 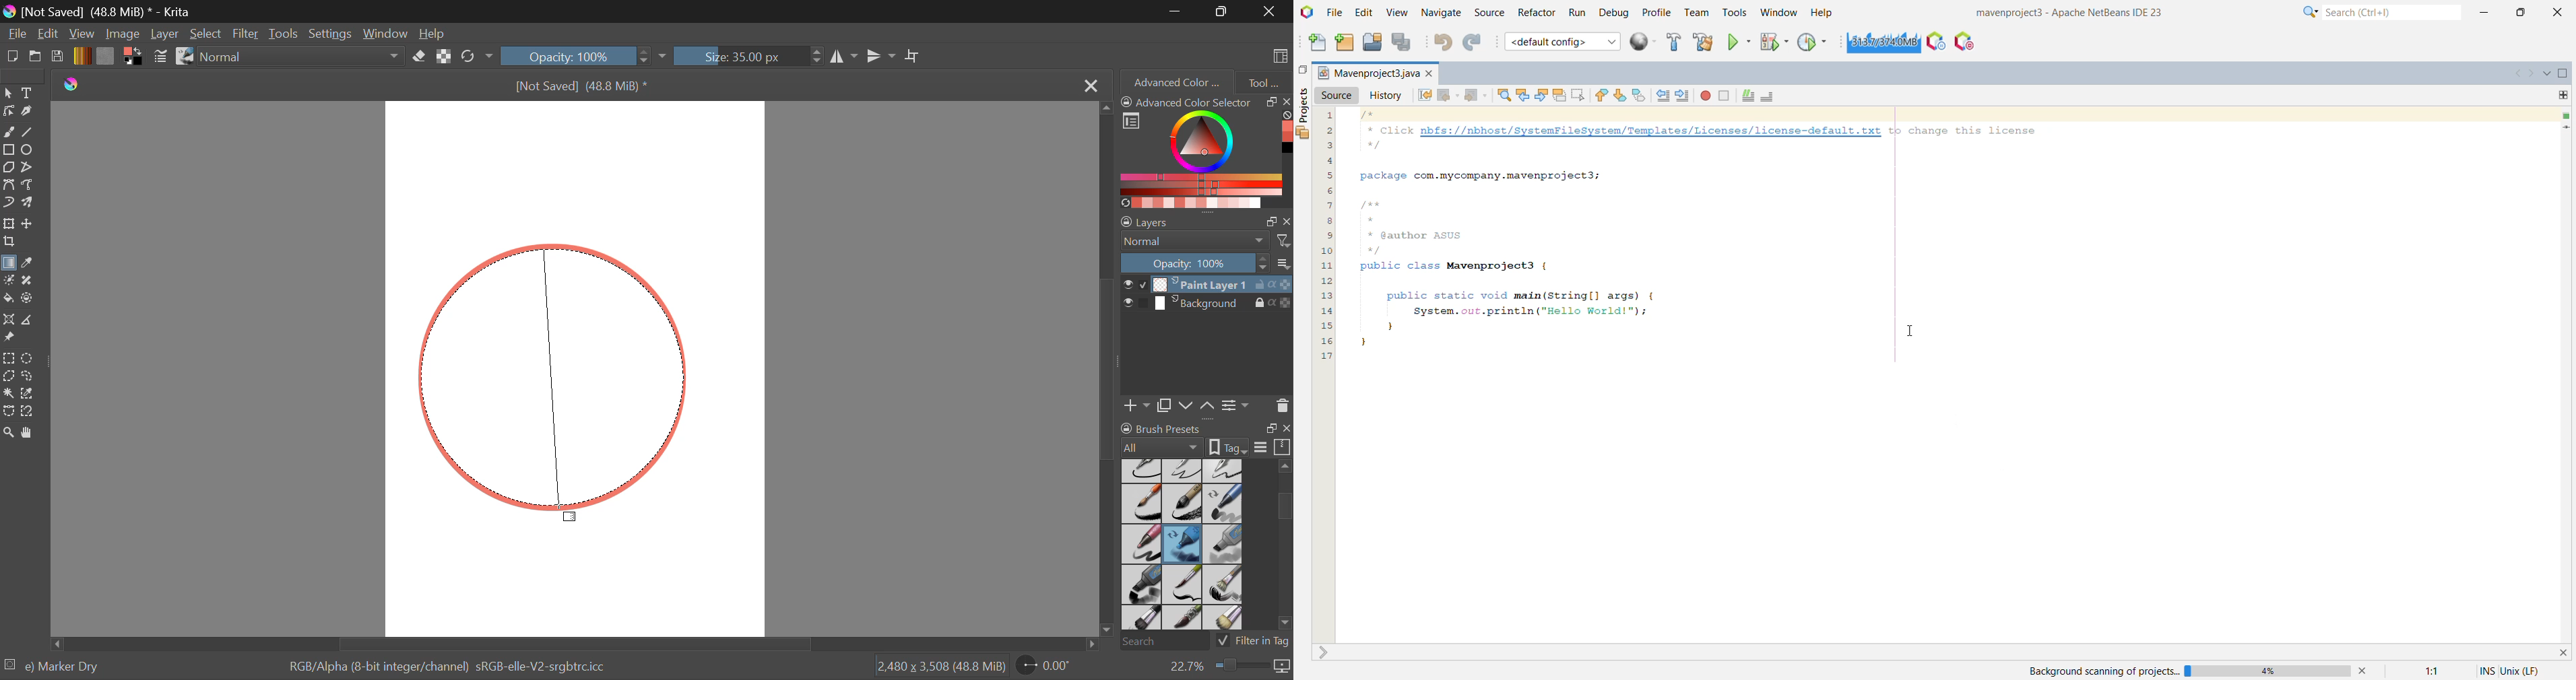 I want to click on Shift Line Right, so click(x=1683, y=96).